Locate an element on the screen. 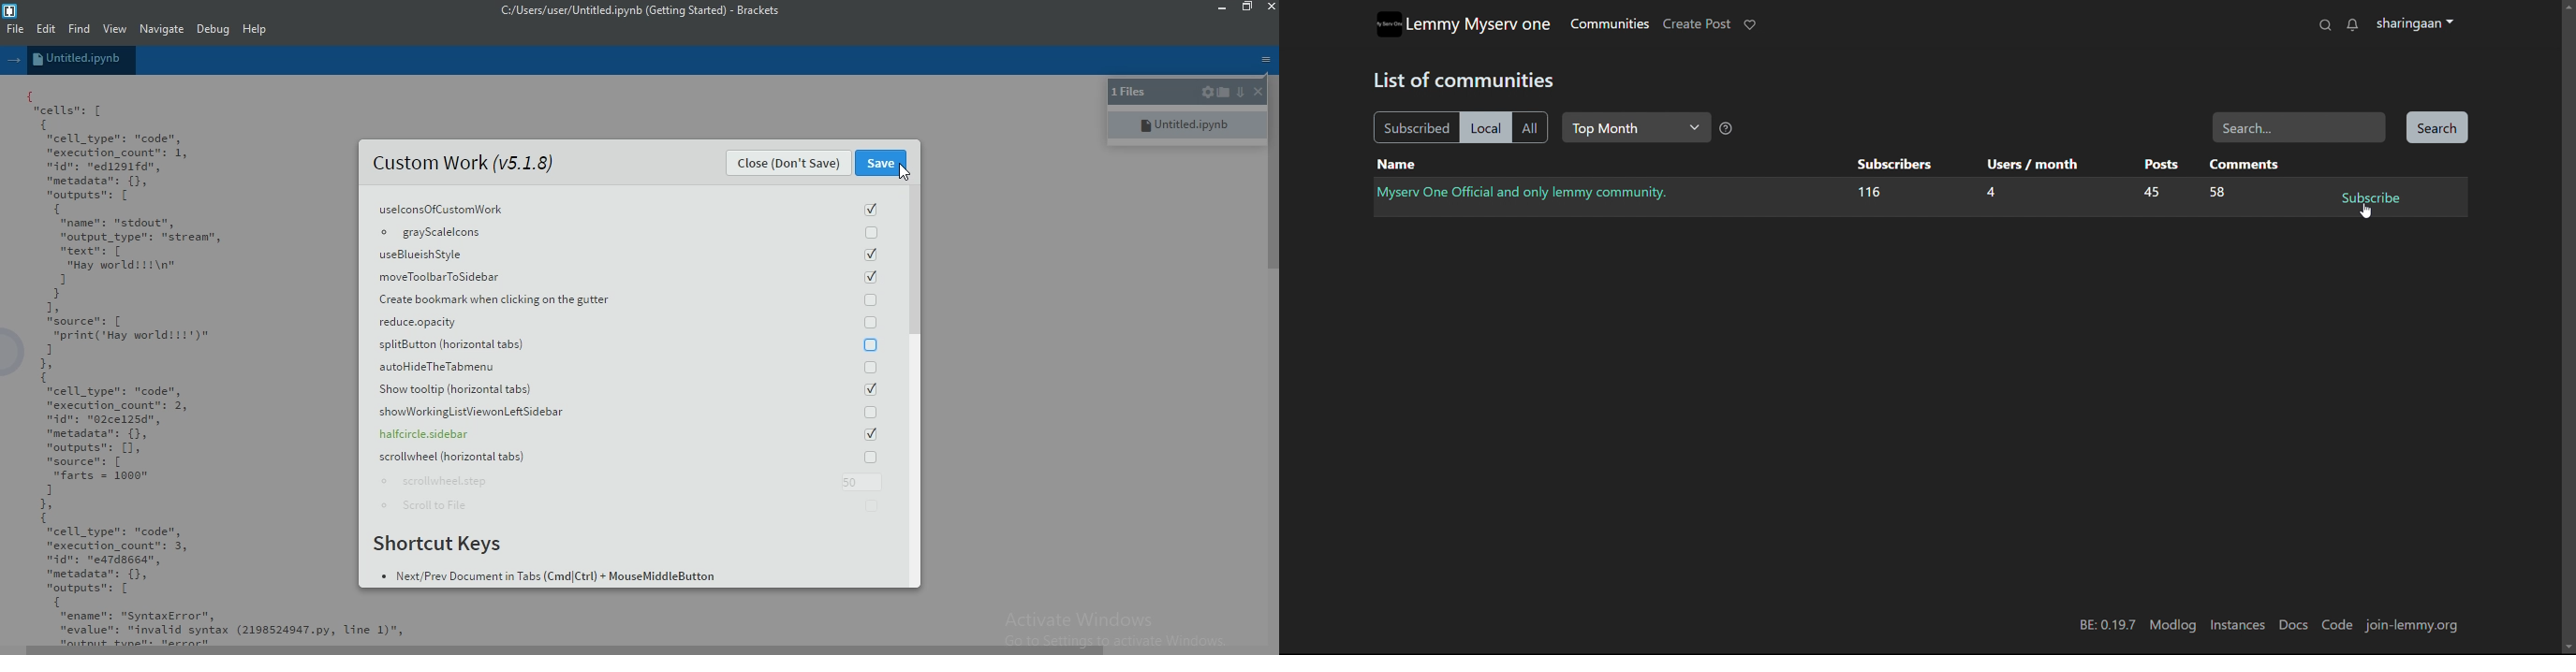 The height and width of the screenshot is (672, 2576). uselconsOfCustomWork is located at coordinates (632, 211).